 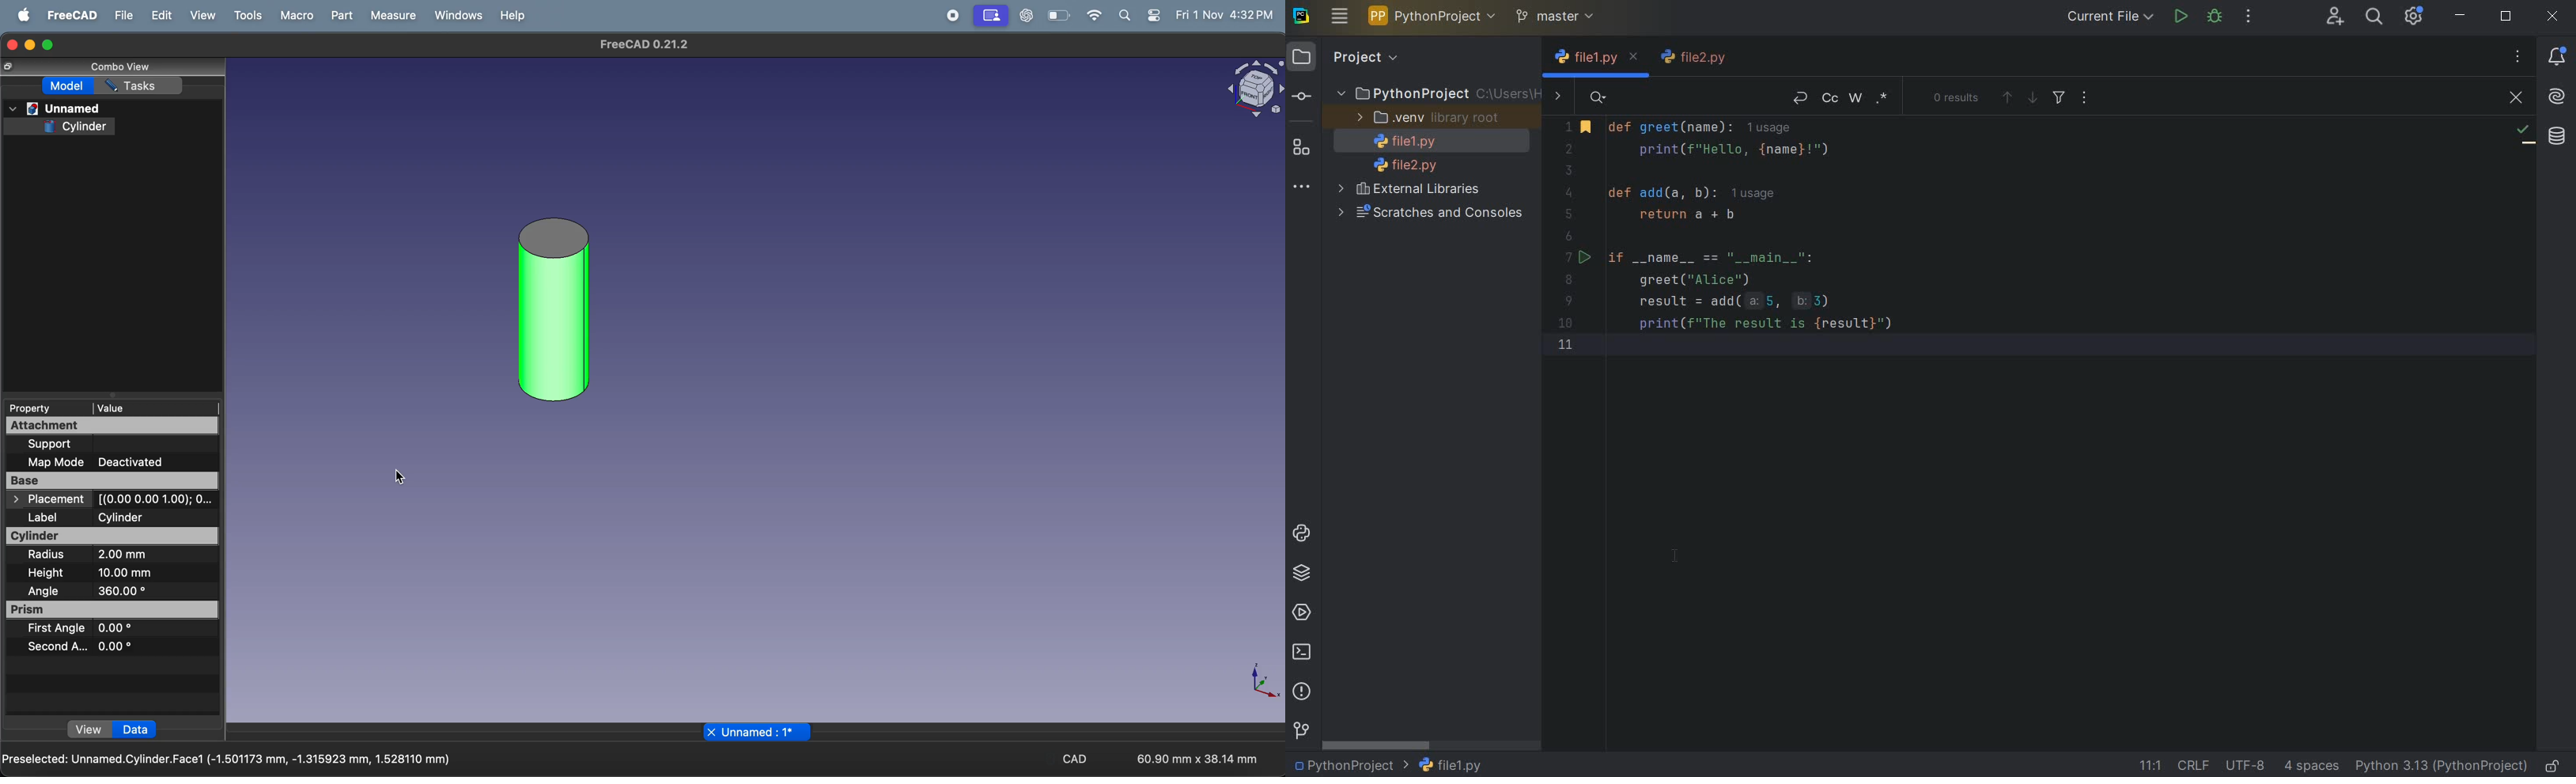 I want to click on PROJECT NAME, so click(x=1350, y=766).